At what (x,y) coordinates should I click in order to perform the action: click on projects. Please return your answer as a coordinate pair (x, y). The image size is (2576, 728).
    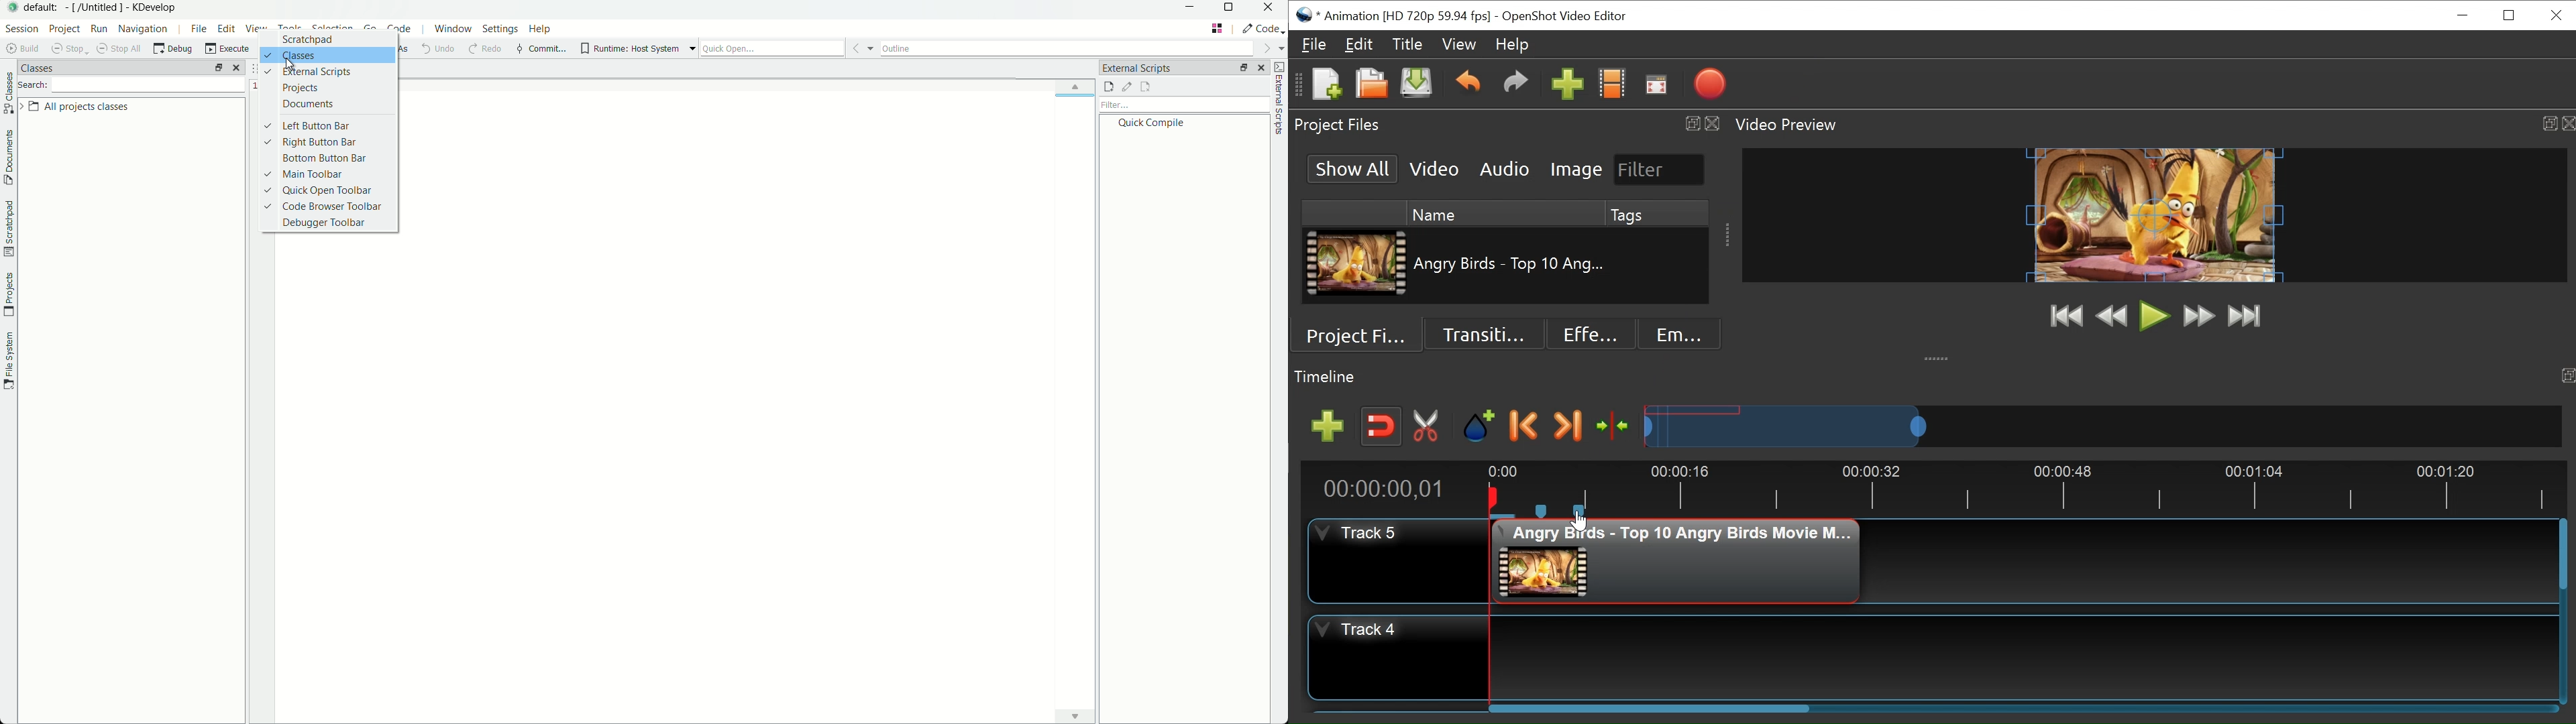
    Looking at the image, I should click on (8, 293).